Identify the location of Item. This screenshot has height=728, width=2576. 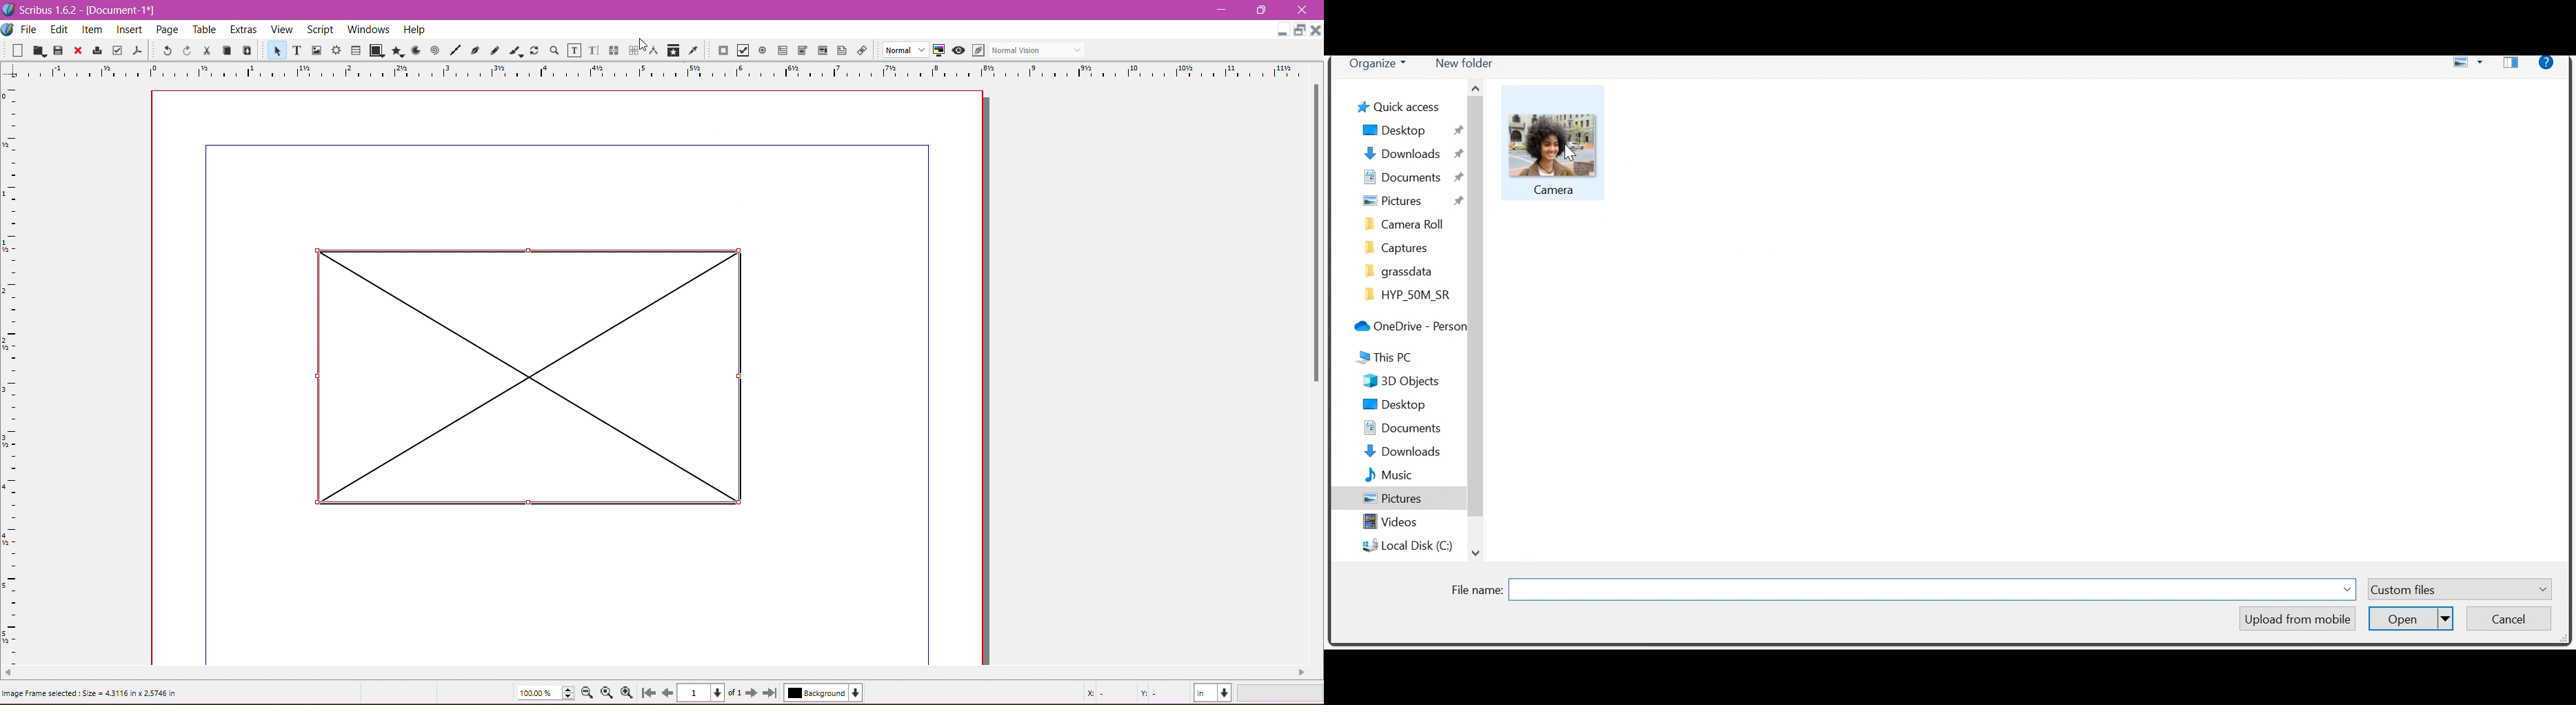
(91, 31).